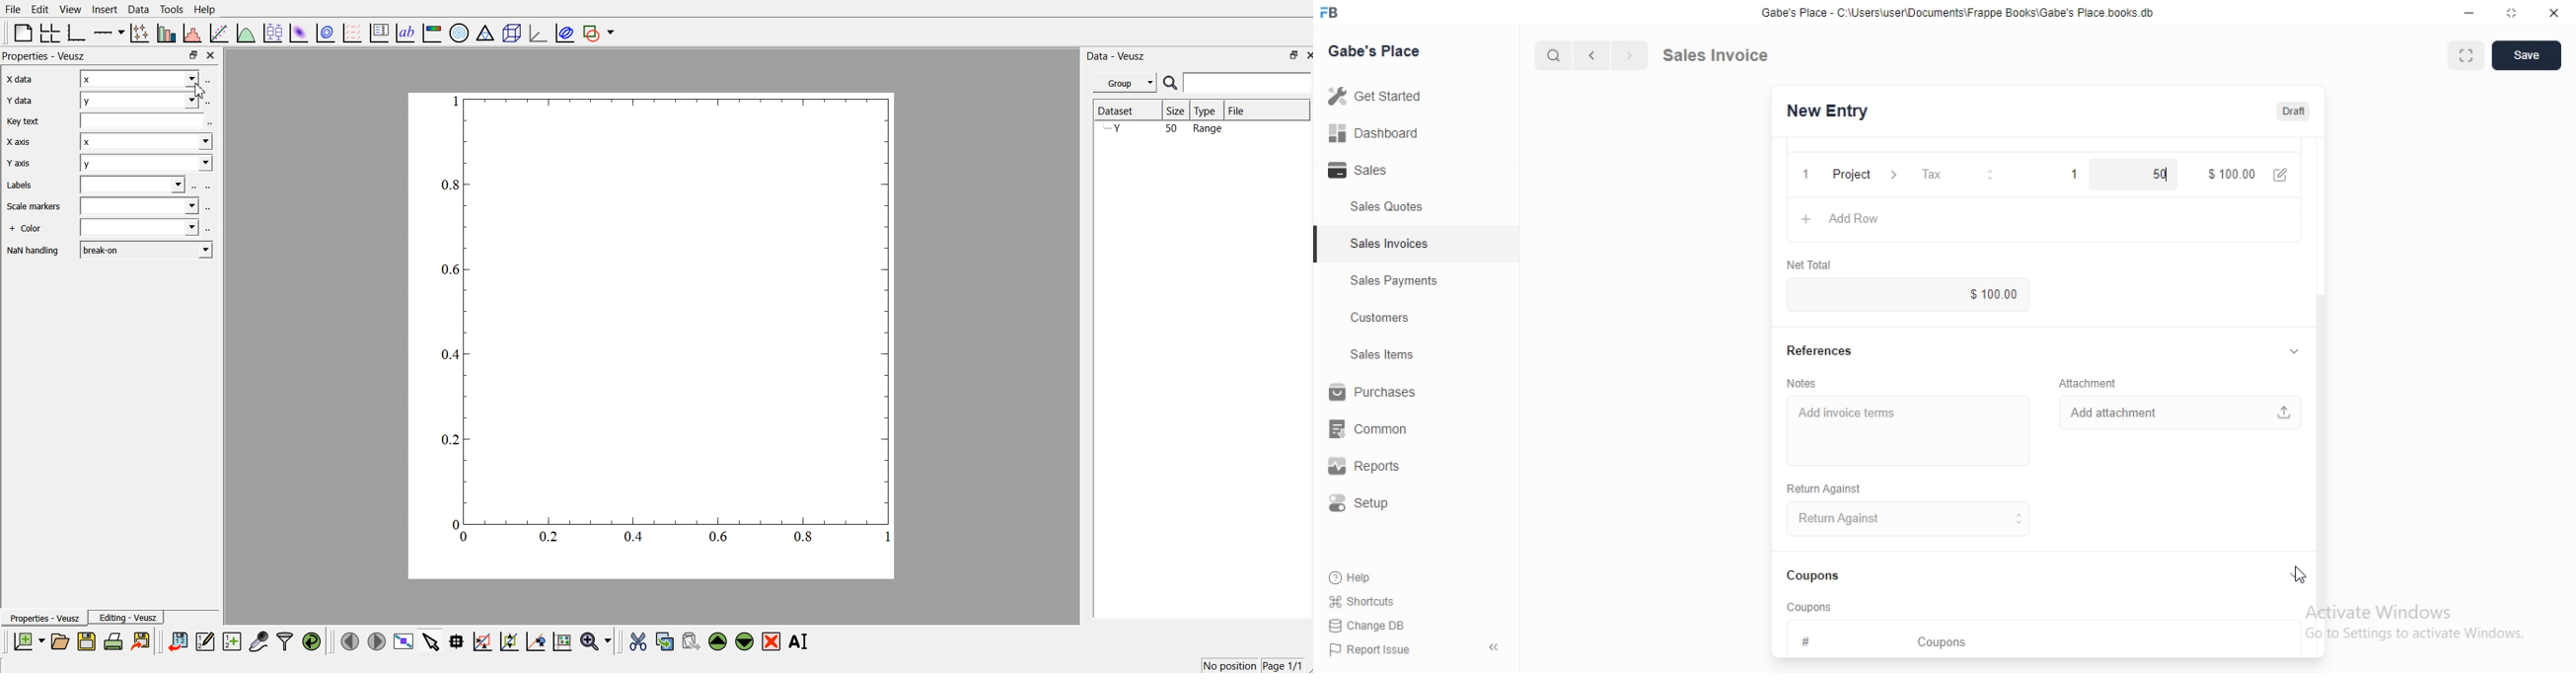 The image size is (2576, 700). What do you see at coordinates (2322, 450) in the screenshot?
I see `scroll bar` at bounding box center [2322, 450].